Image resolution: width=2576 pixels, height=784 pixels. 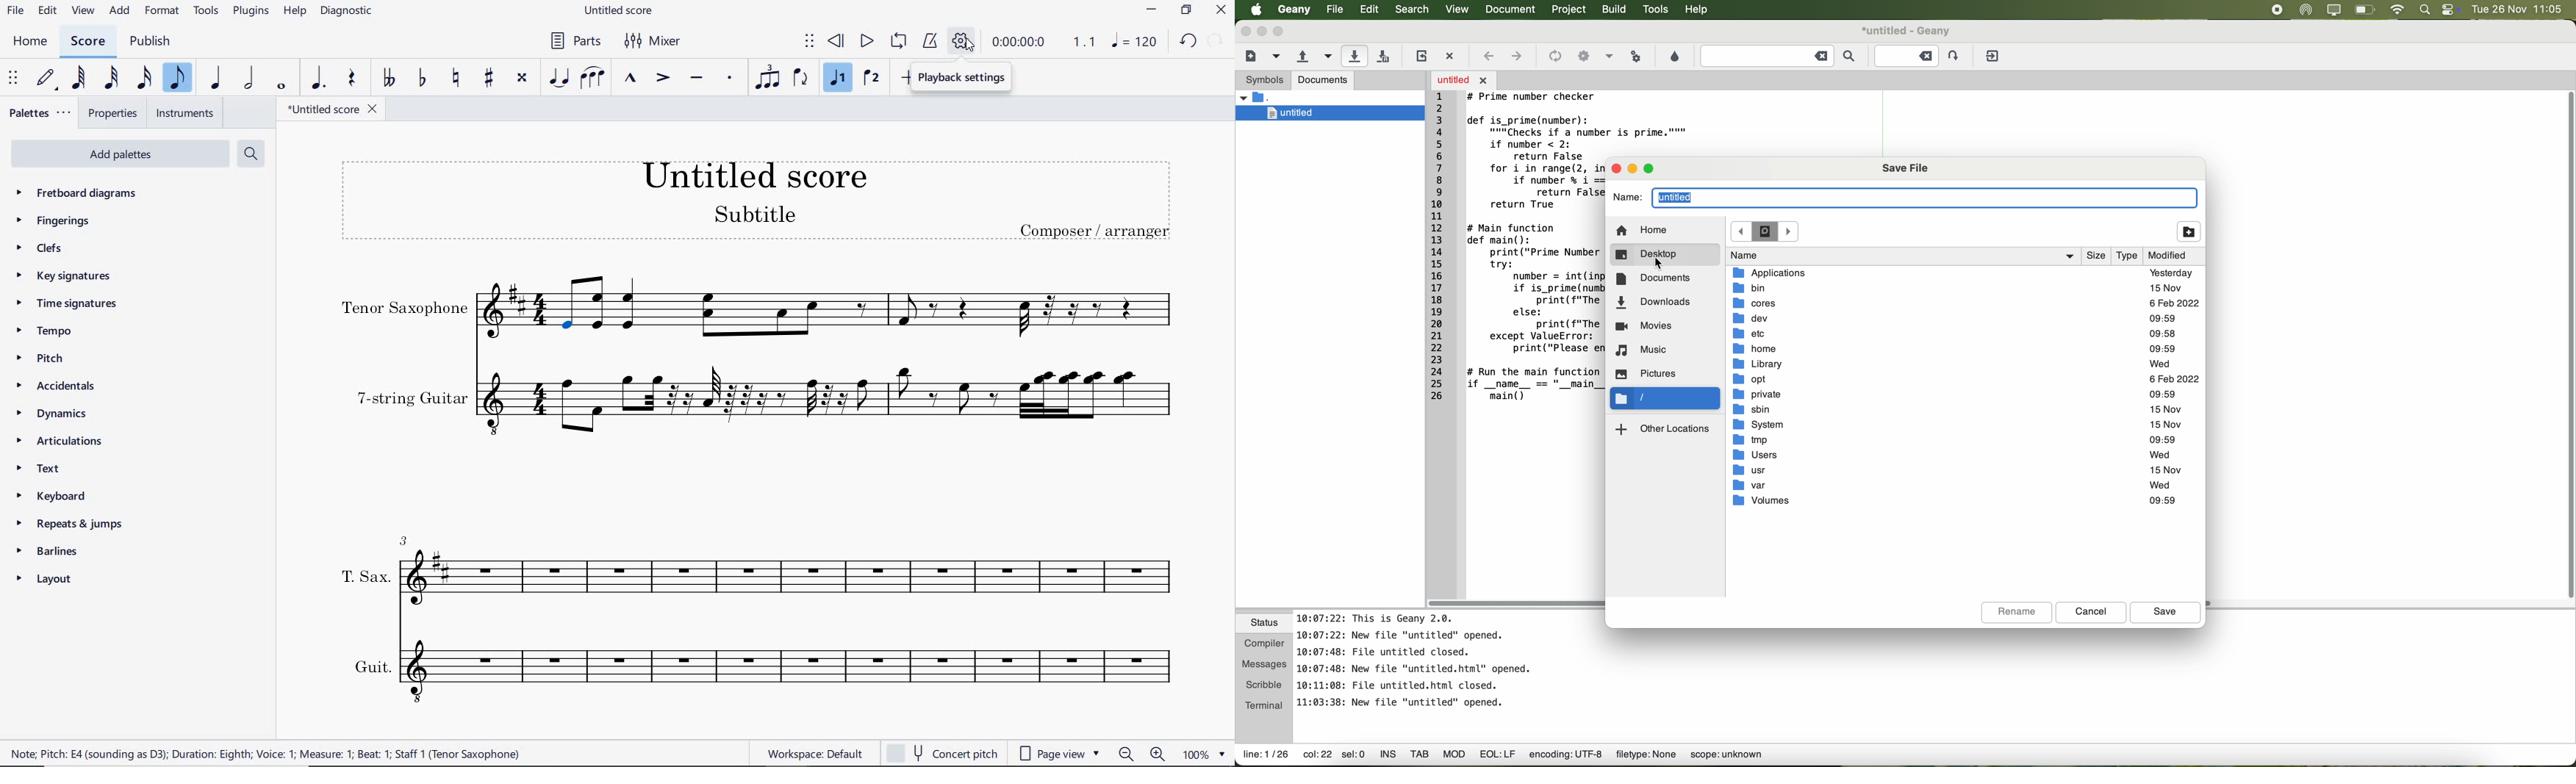 I want to click on RESTORE DOWN, so click(x=1188, y=11).